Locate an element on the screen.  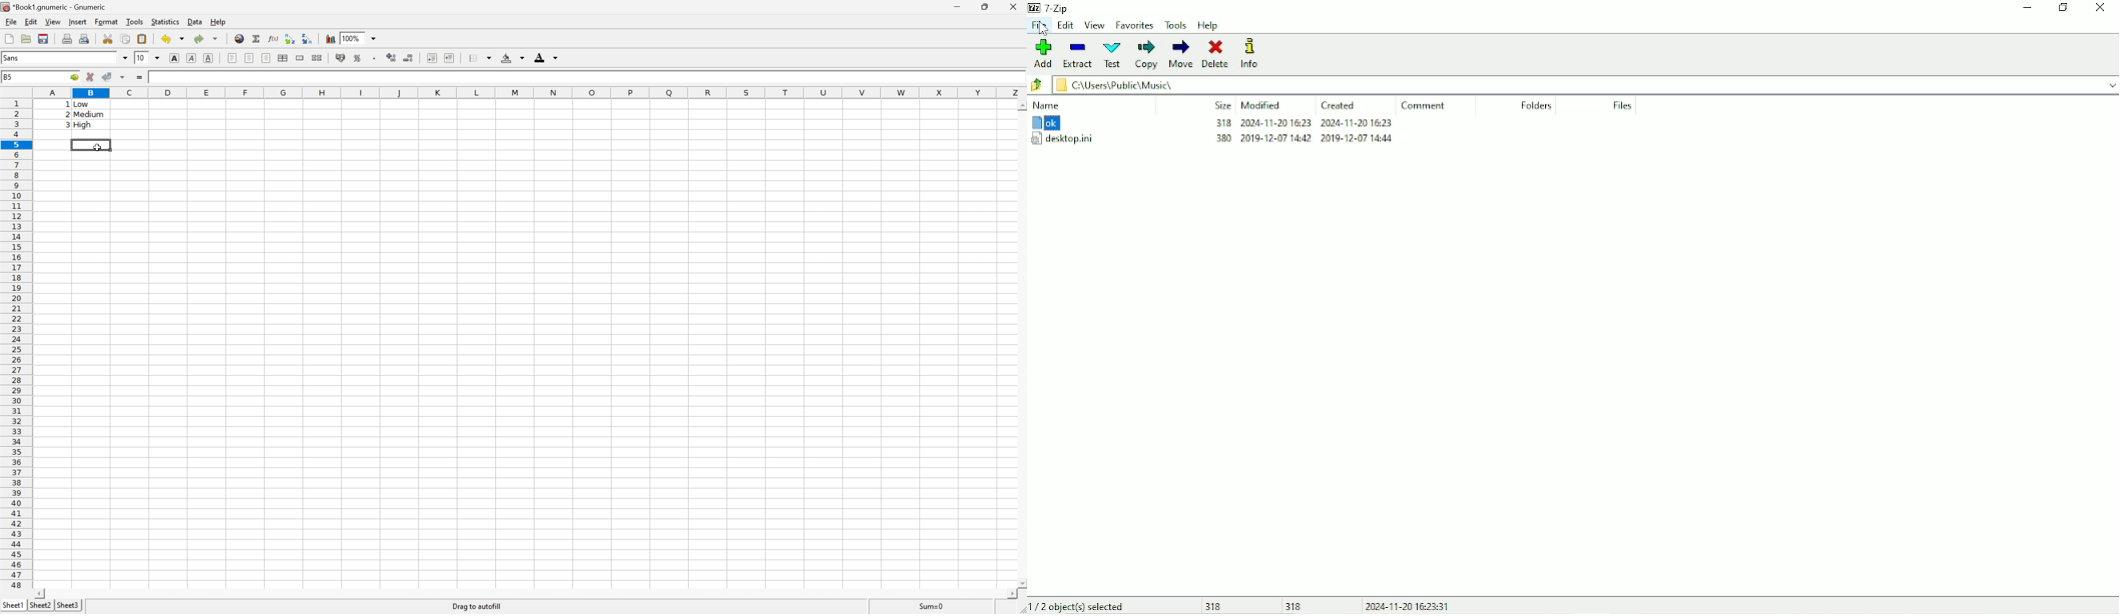
Back is located at coordinates (1037, 84).